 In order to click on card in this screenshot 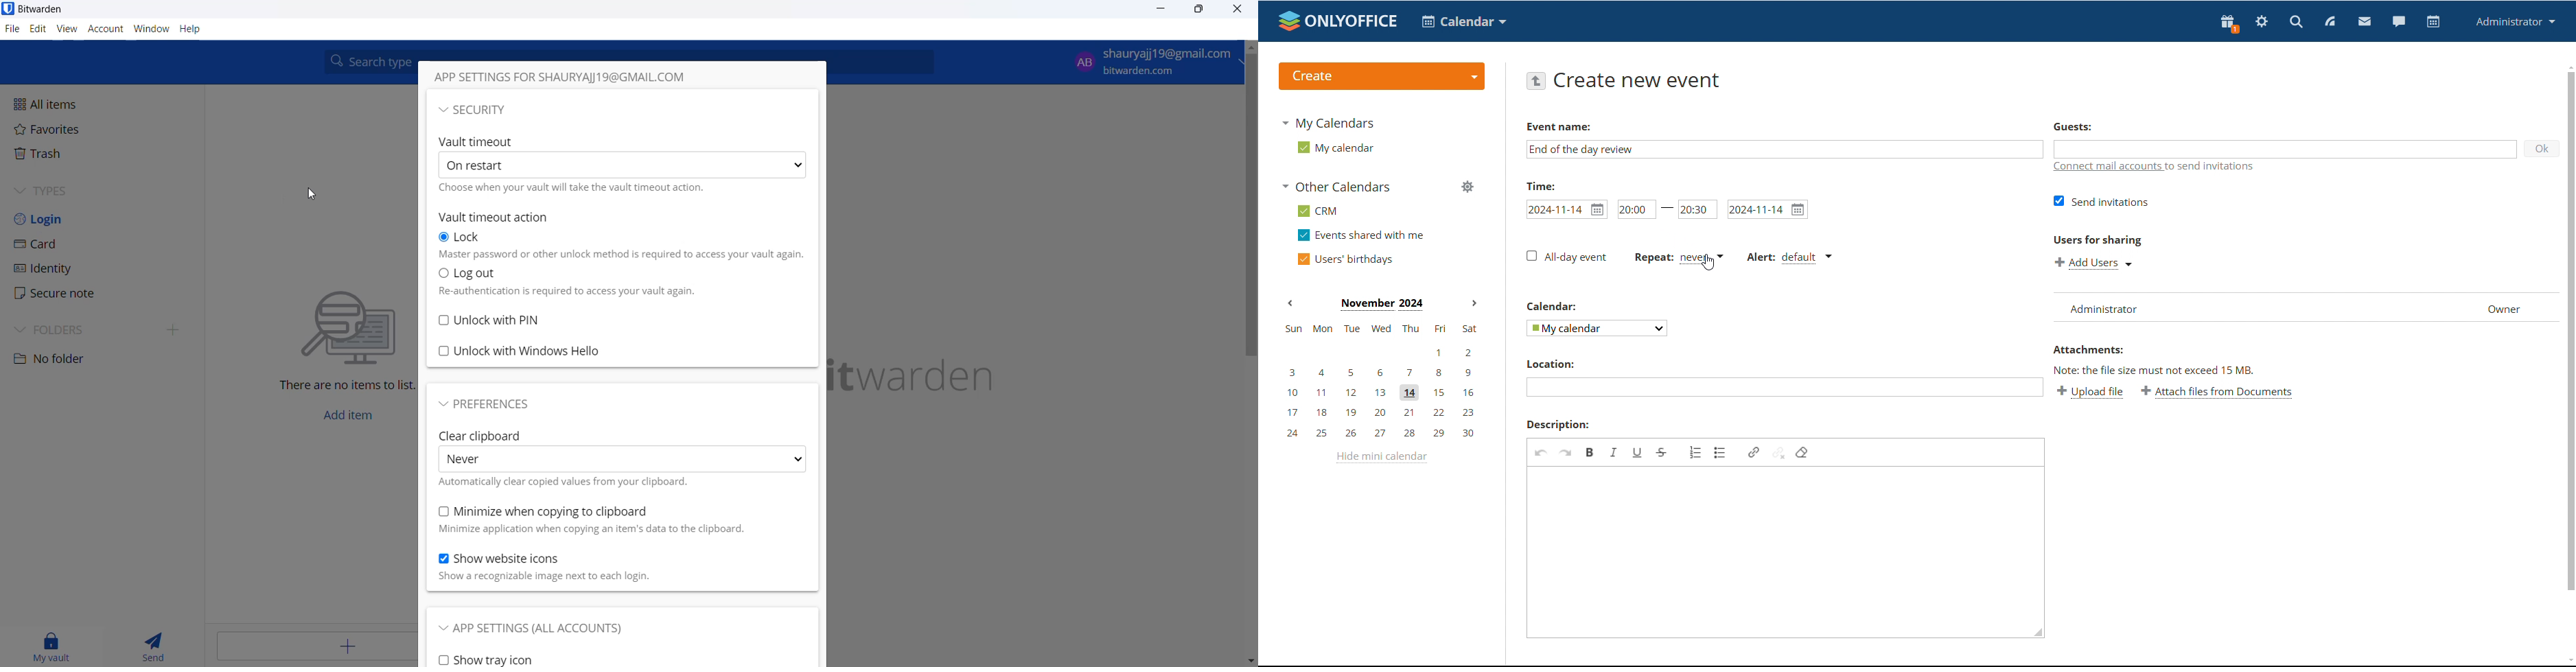, I will do `click(104, 242)`.